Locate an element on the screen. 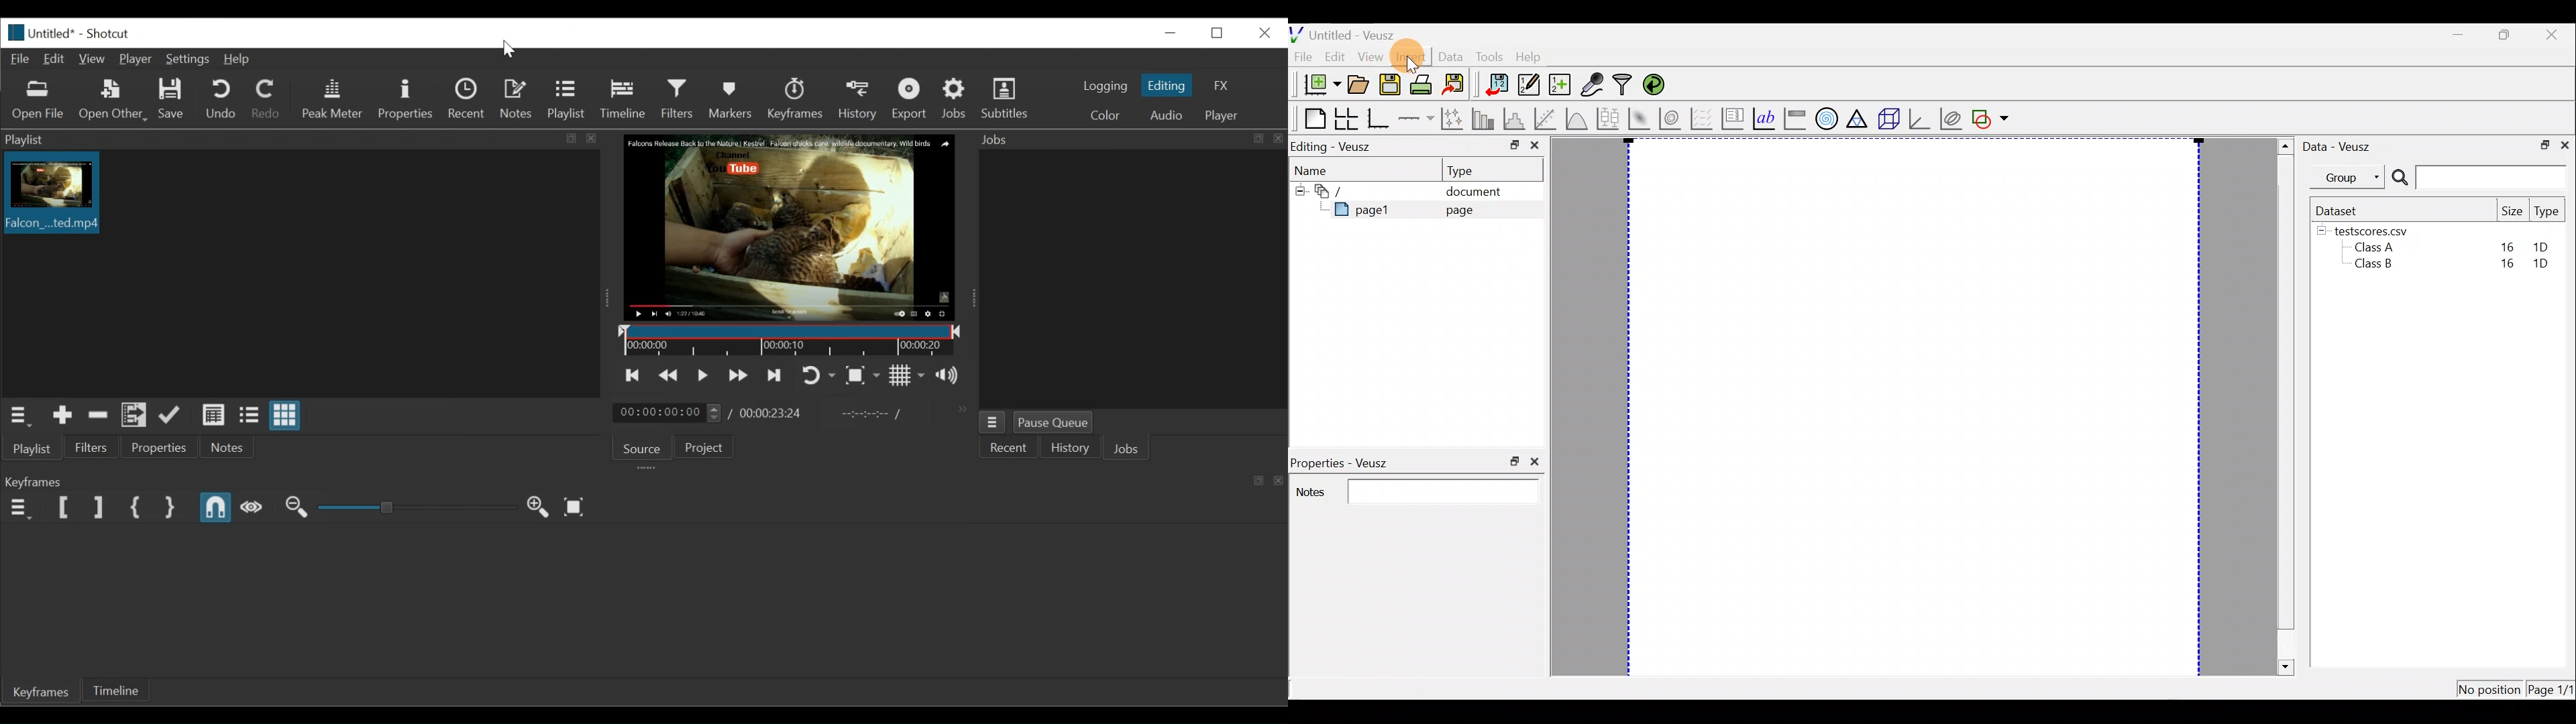 The width and height of the screenshot is (2576, 728). Remove cut is located at coordinates (98, 417).